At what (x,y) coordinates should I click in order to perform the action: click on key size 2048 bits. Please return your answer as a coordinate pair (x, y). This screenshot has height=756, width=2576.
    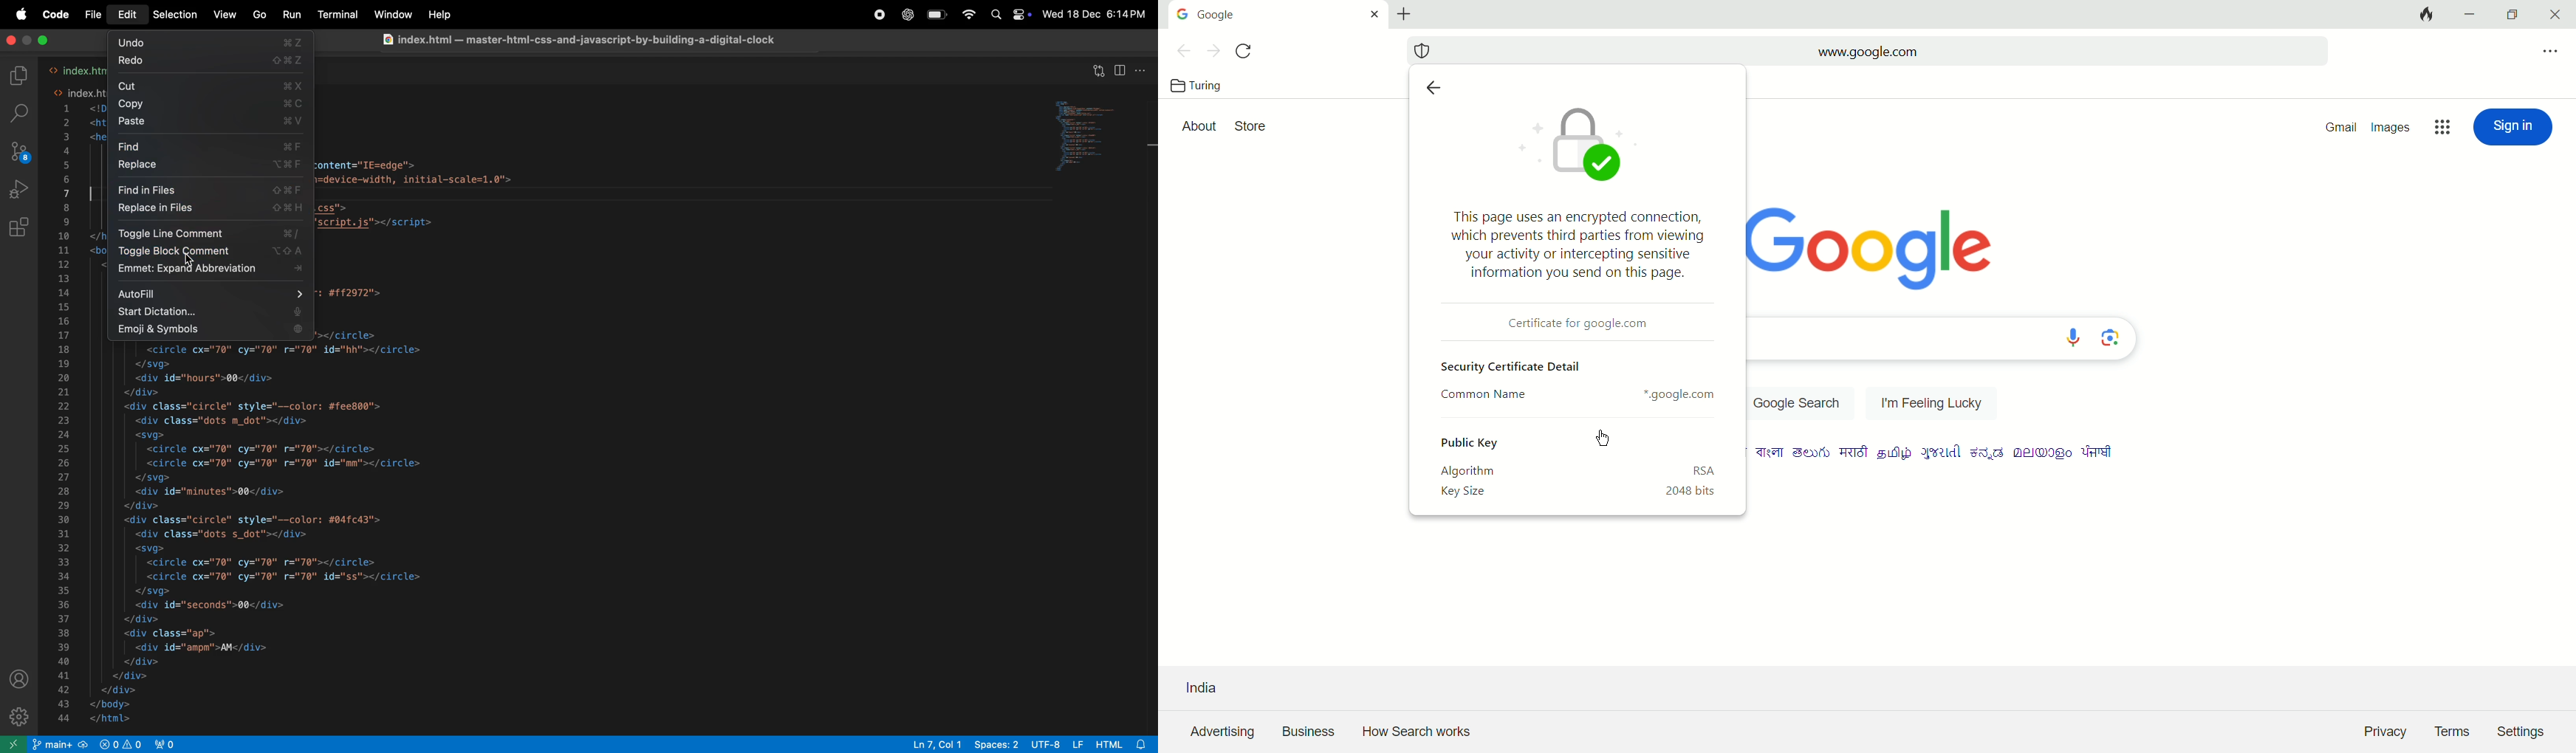
    Looking at the image, I should click on (1577, 493).